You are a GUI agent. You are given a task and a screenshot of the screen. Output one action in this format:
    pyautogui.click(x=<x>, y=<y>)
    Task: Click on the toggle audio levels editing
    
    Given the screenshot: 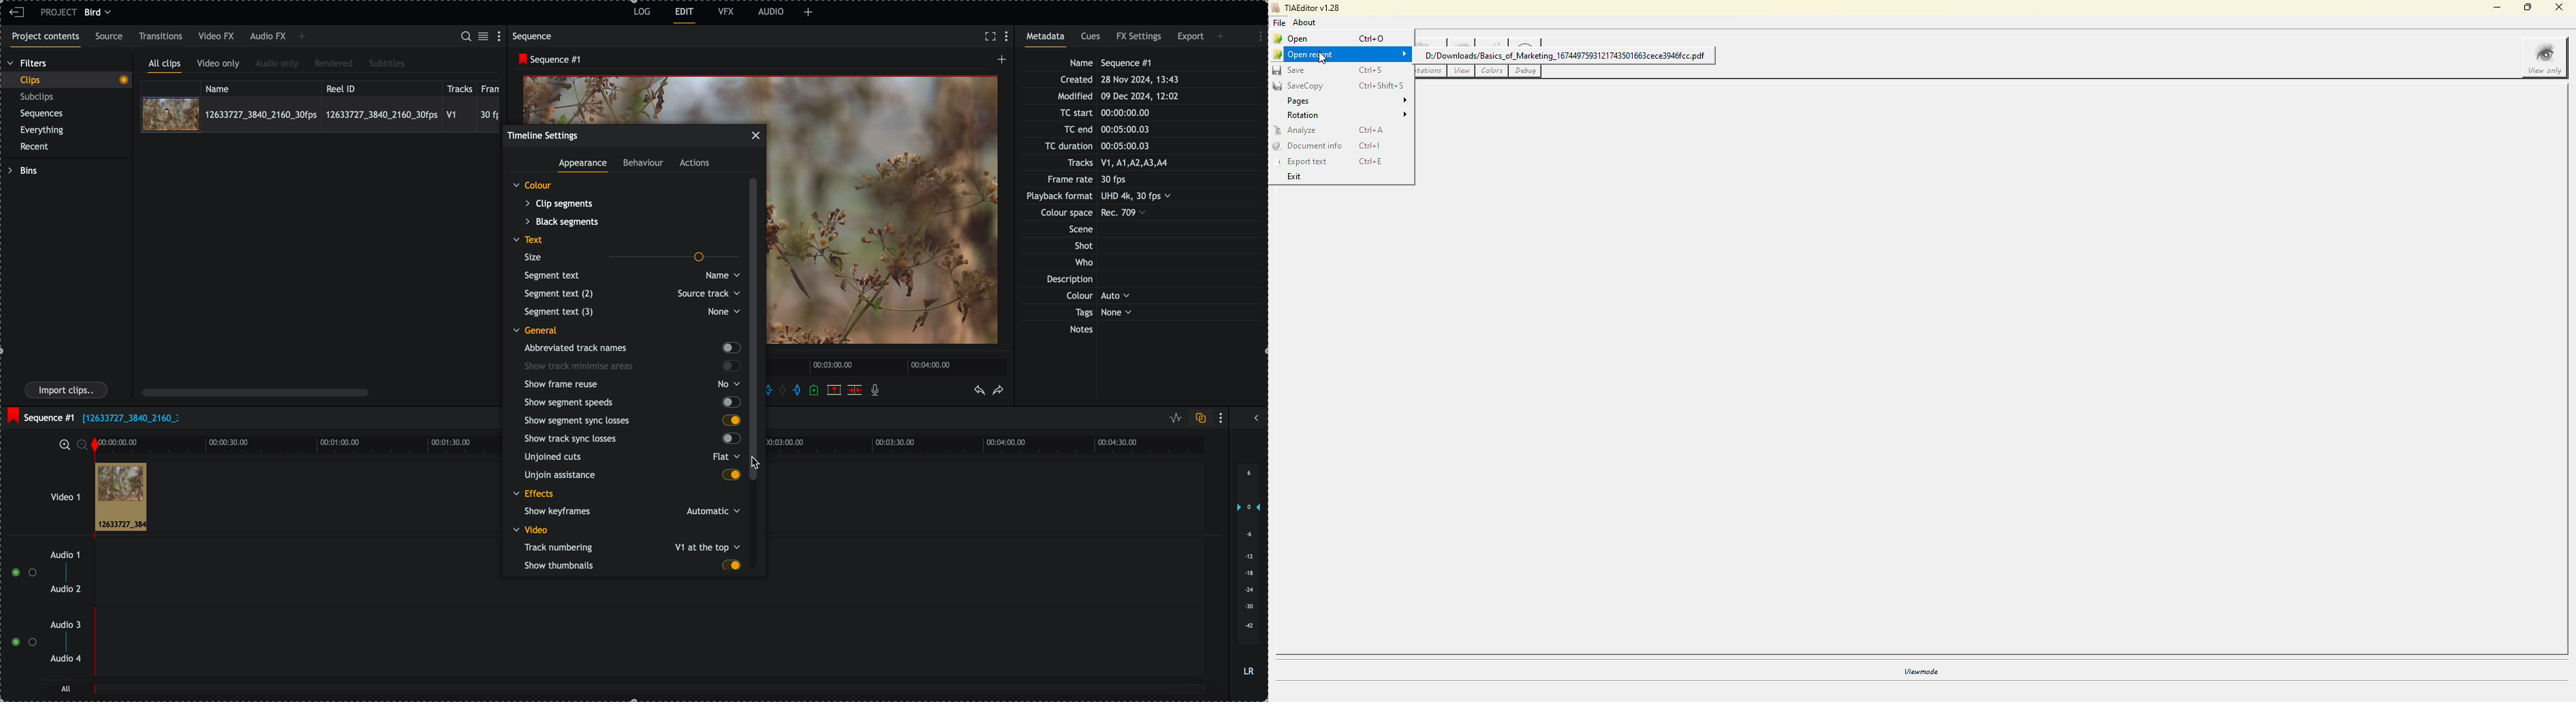 What is the action you would take?
    pyautogui.click(x=1174, y=418)
    